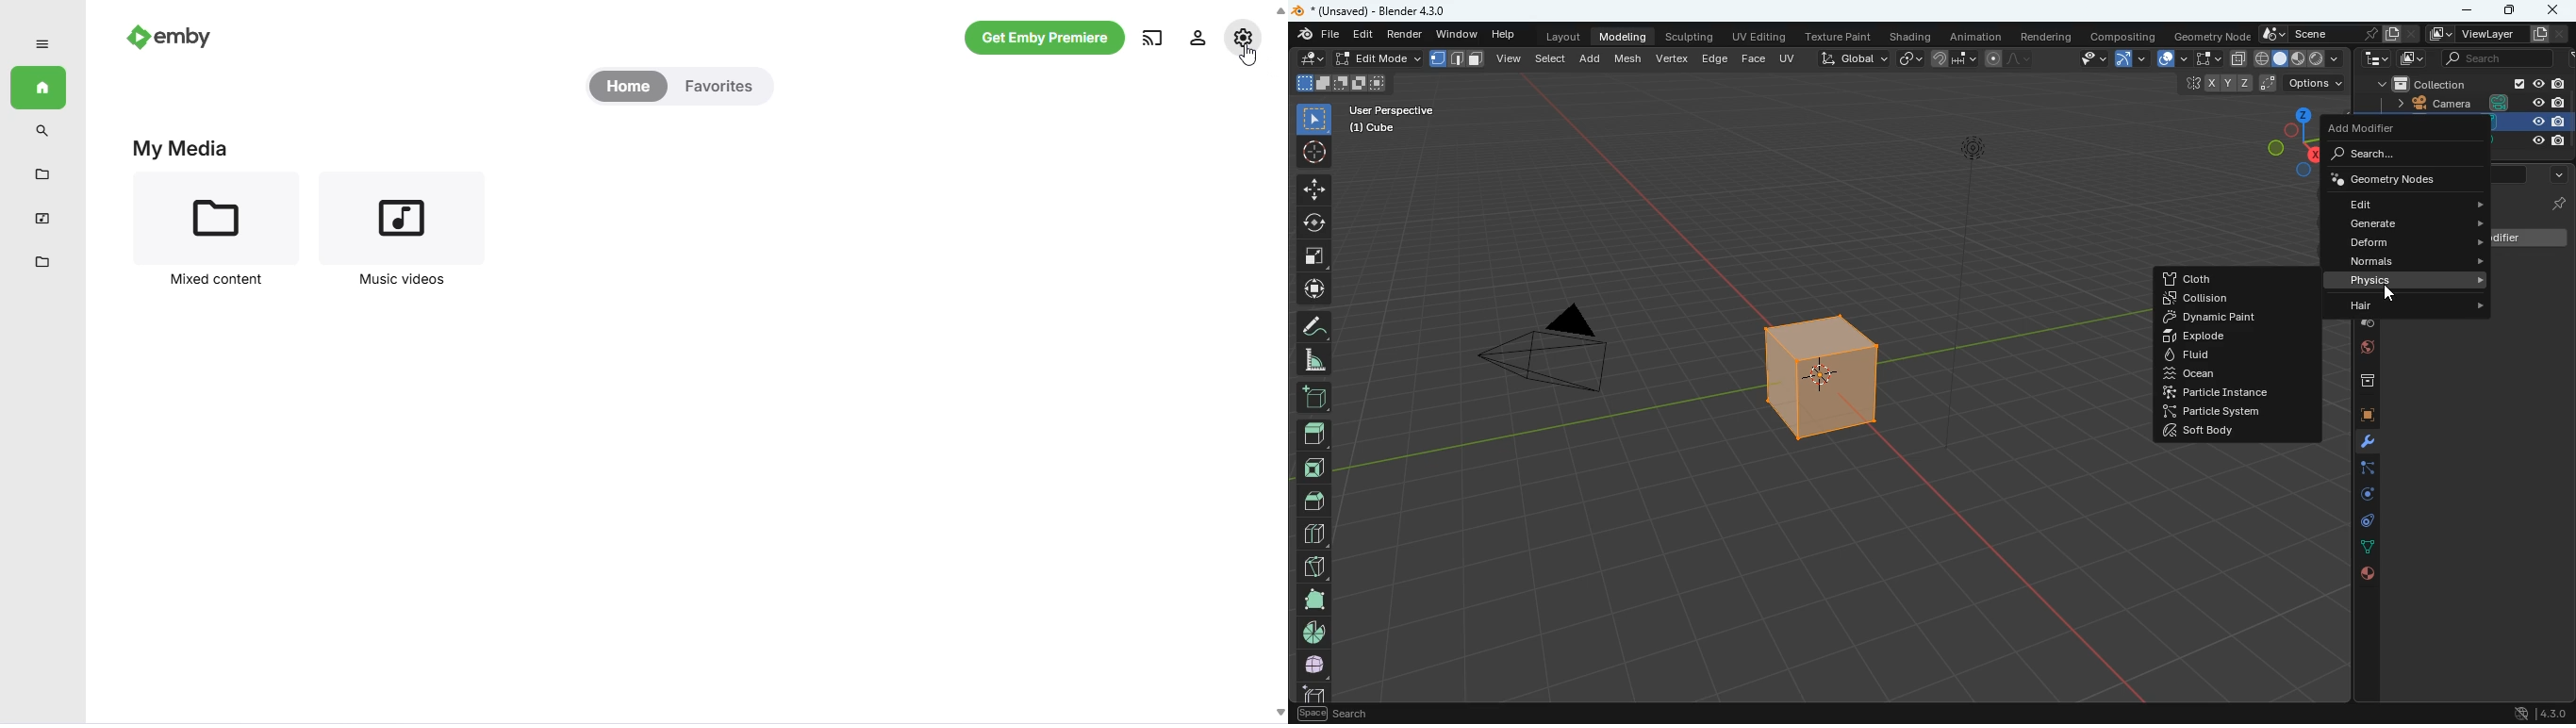 The width and height of the screenshot is (2576, 728). What do you see at coordinates (2492, 34) in the screenshot?
I see `viewlayer` at bounding box center [2492, 34].